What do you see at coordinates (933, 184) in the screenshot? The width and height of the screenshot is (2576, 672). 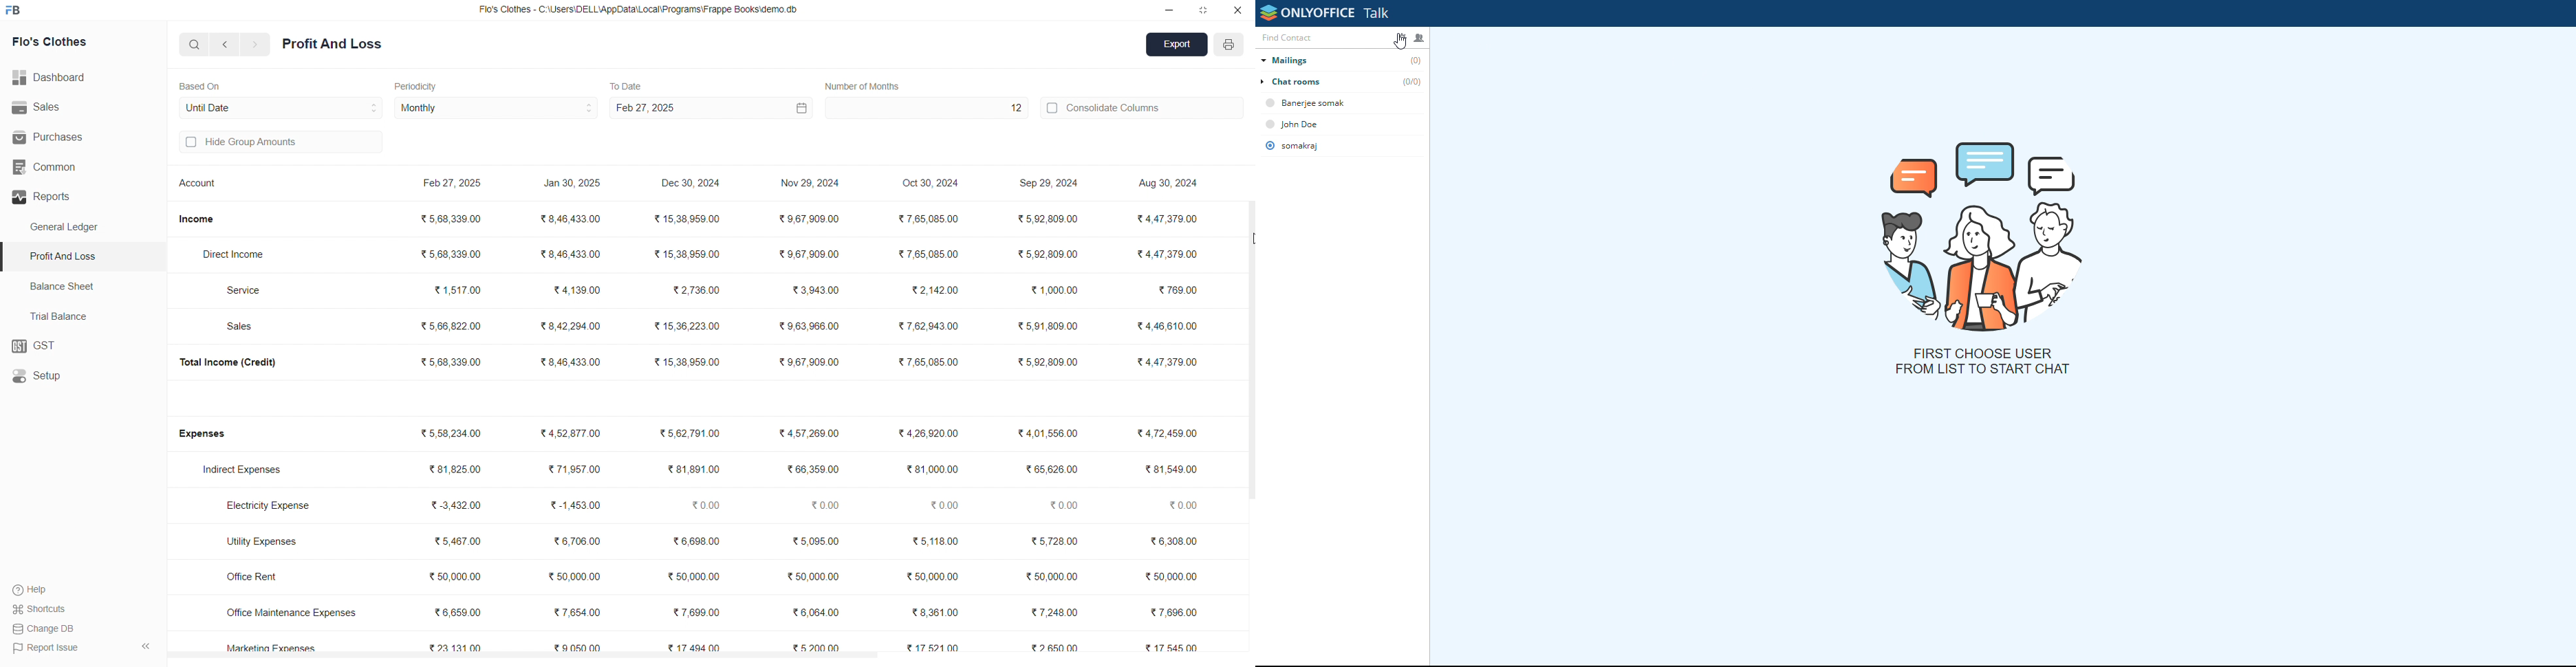 I see `Oct 30, 2024` at bounding box center [933, 184].